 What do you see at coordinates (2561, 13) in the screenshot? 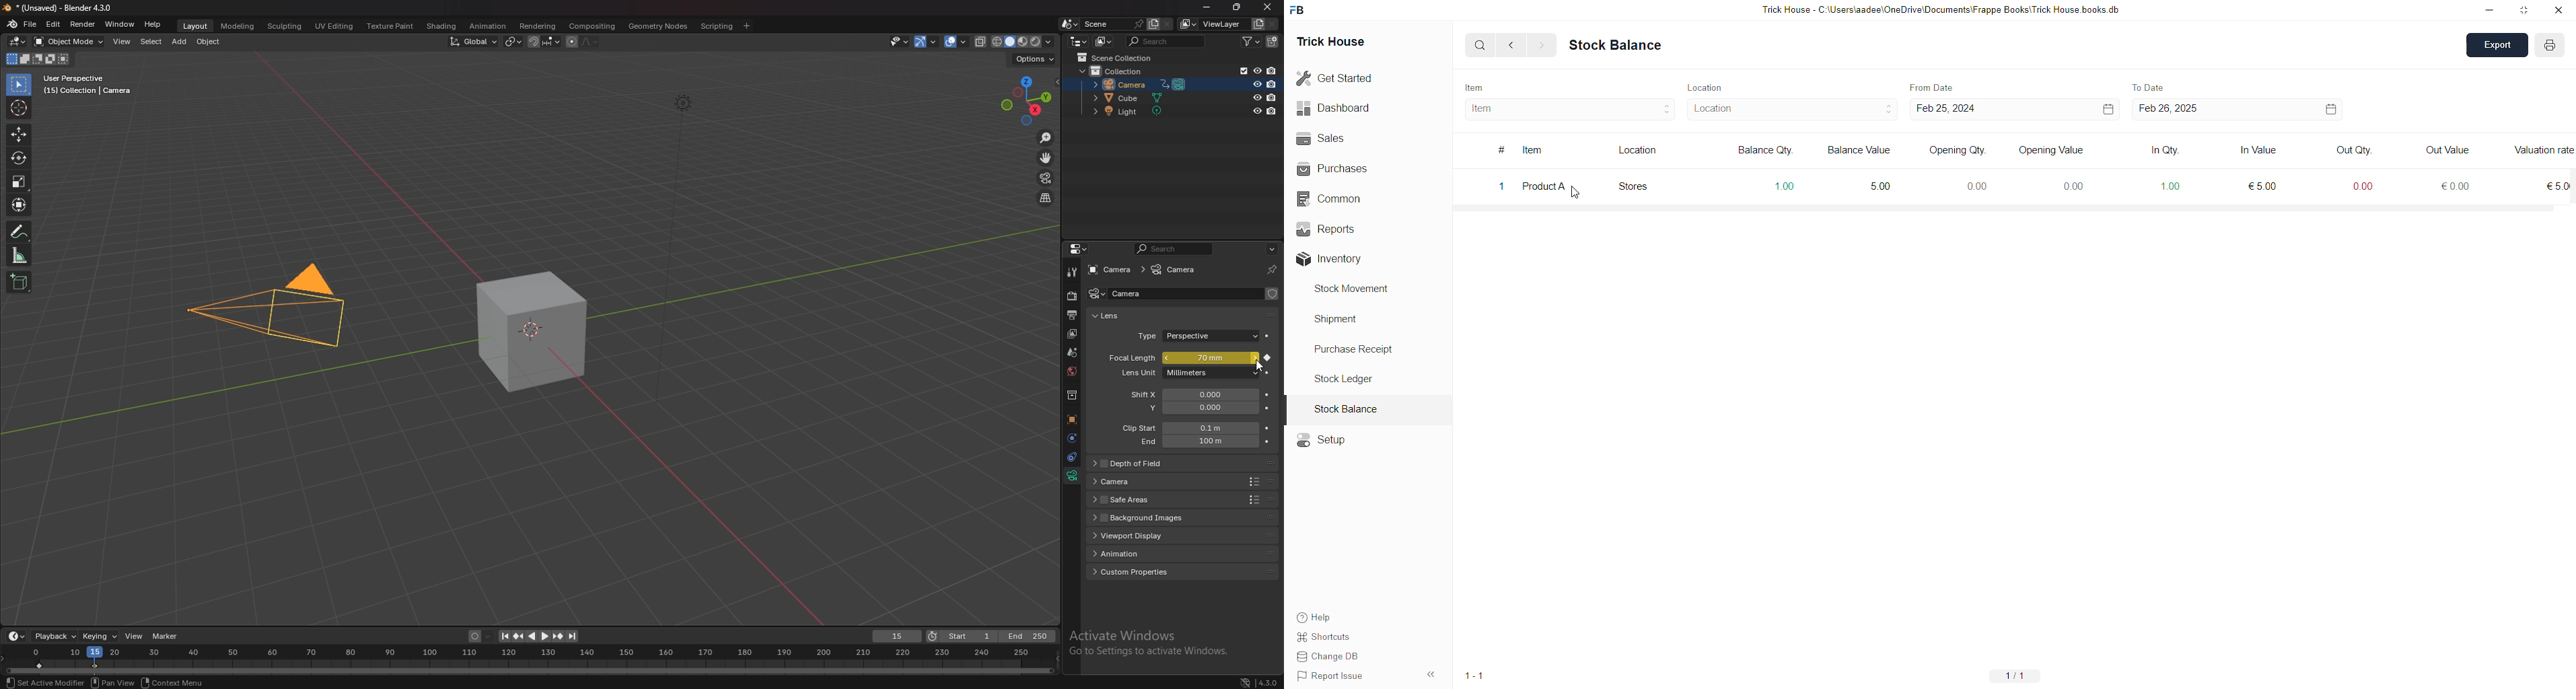
I see `Close` at bounding box center [2561, 13].